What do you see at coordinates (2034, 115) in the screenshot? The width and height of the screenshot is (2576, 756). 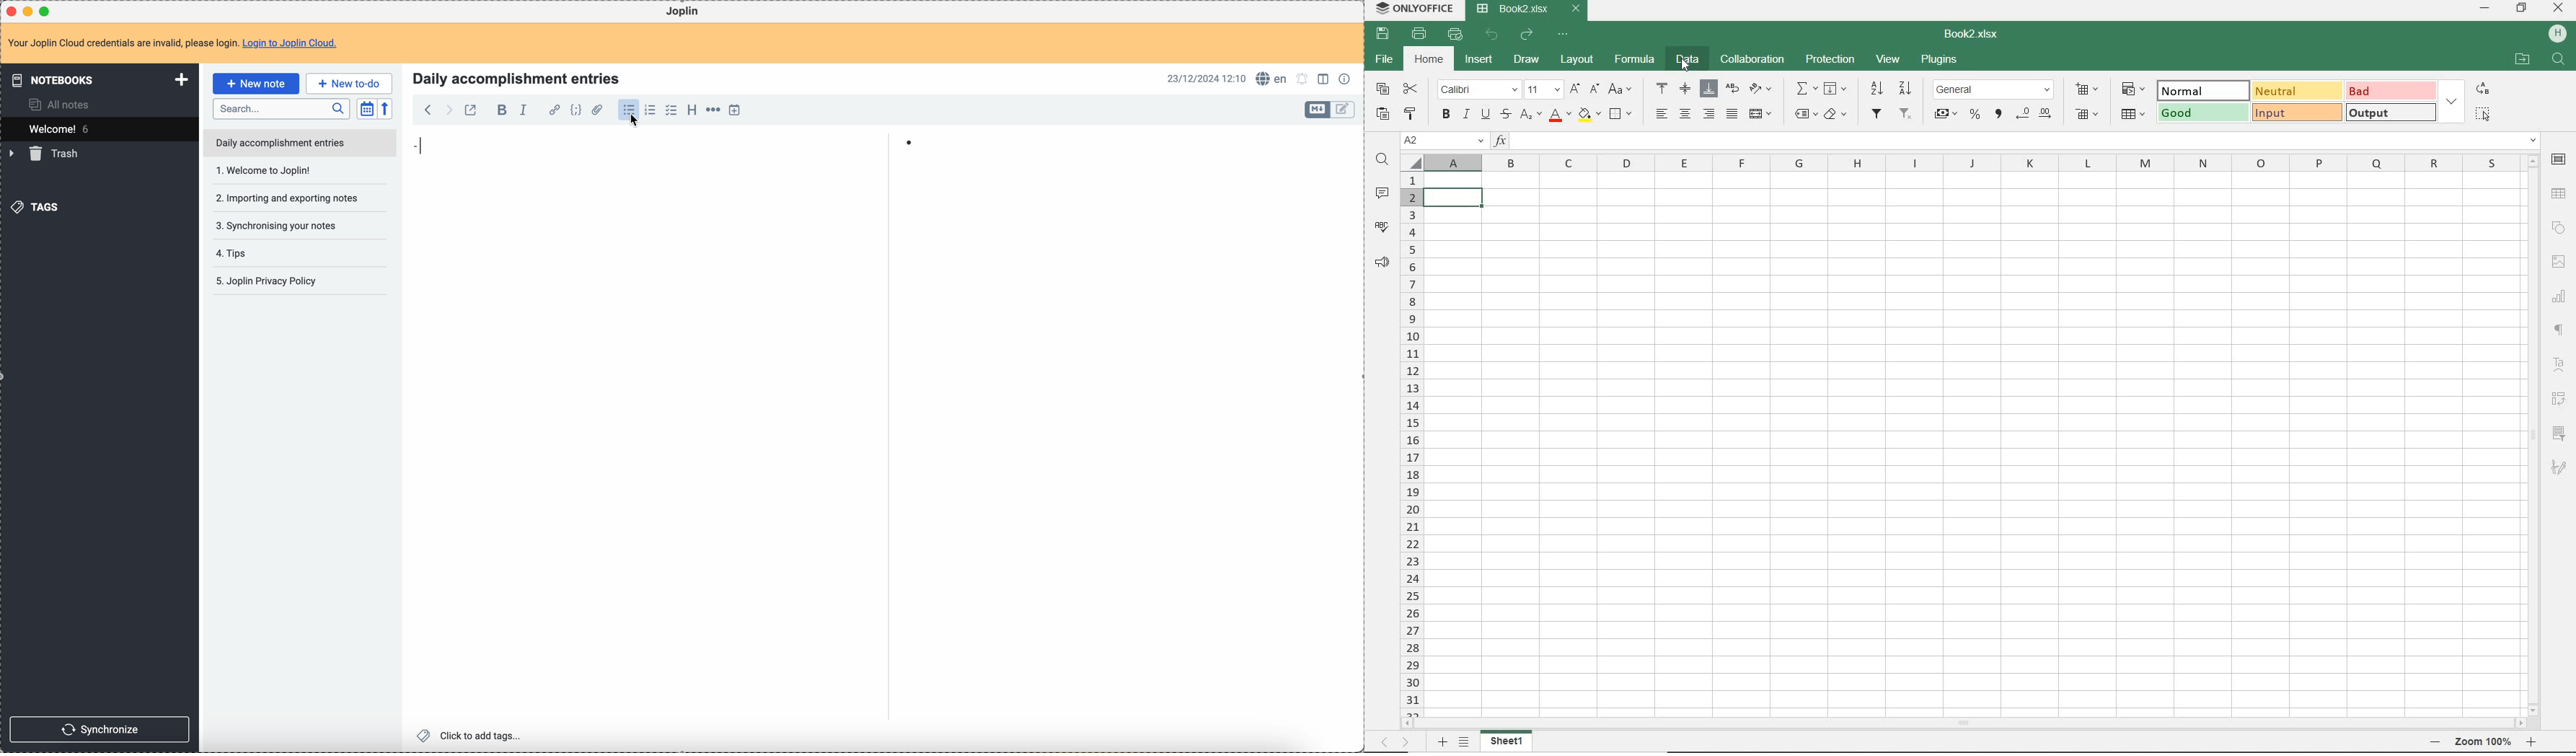 I see `CHANGE DECIMAL` at bounding box center [2034, 115].